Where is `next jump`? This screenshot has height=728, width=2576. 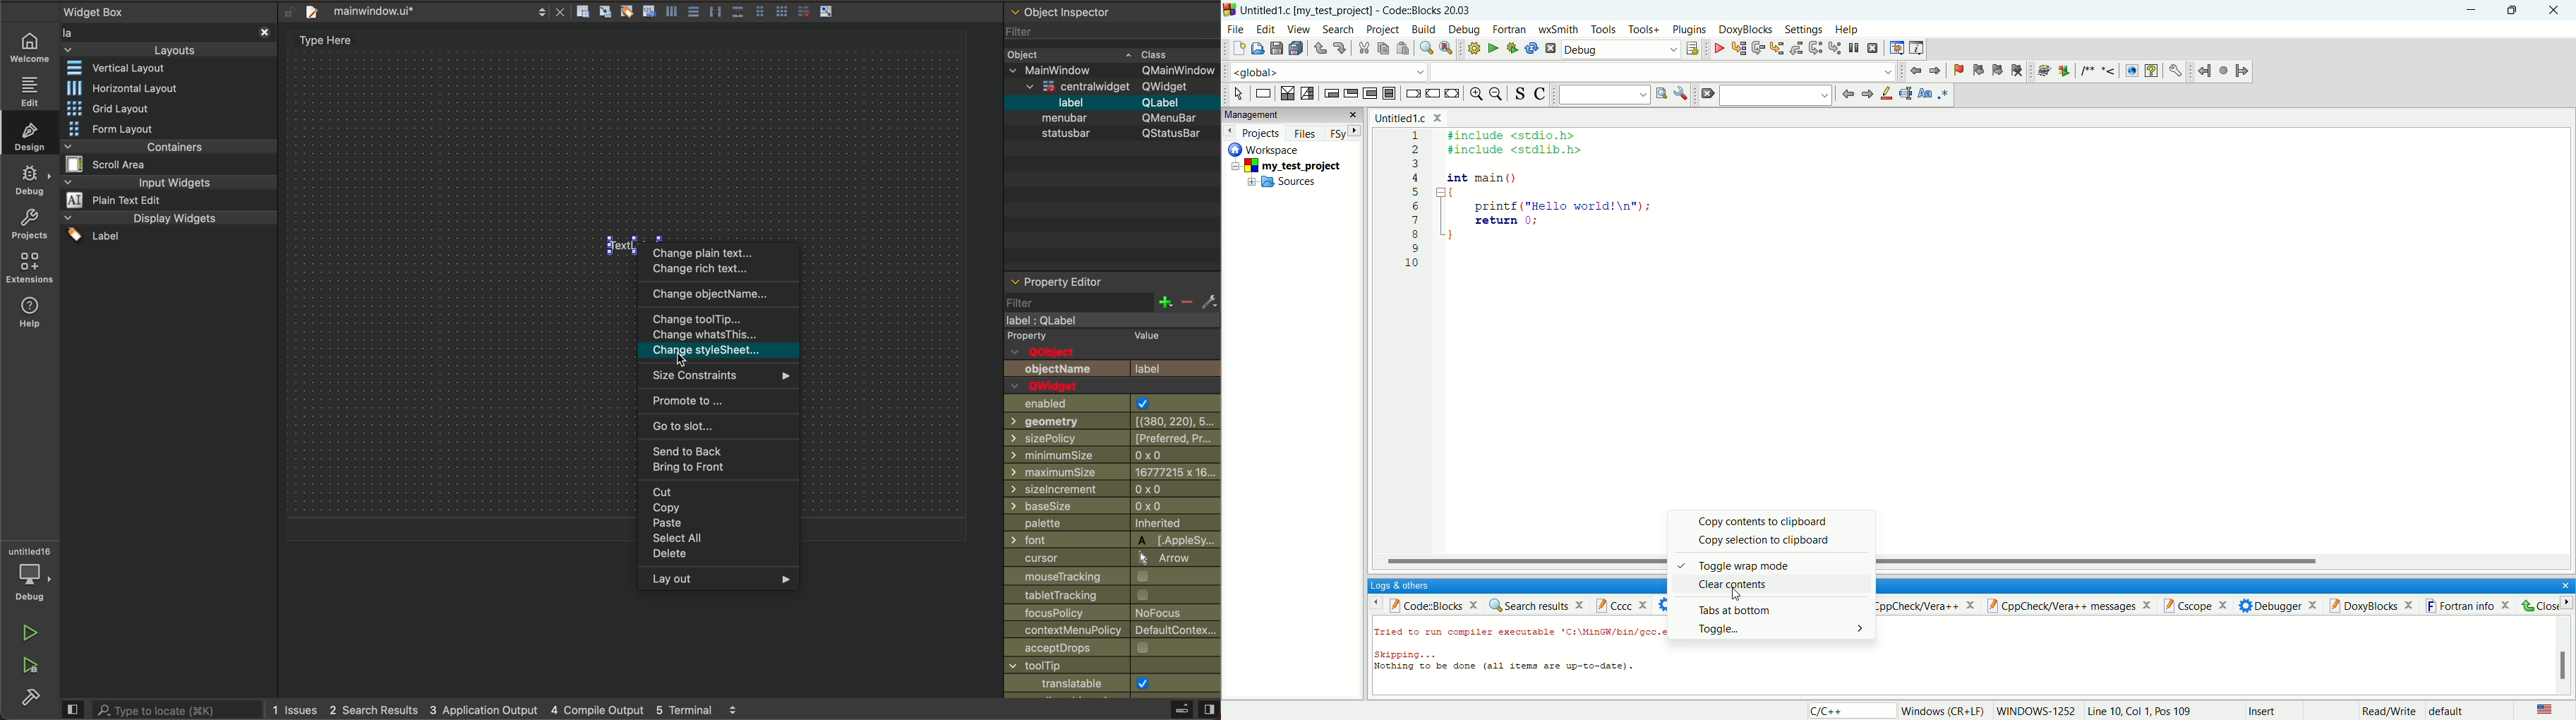 next jump is located at coordinates (2207, 72).